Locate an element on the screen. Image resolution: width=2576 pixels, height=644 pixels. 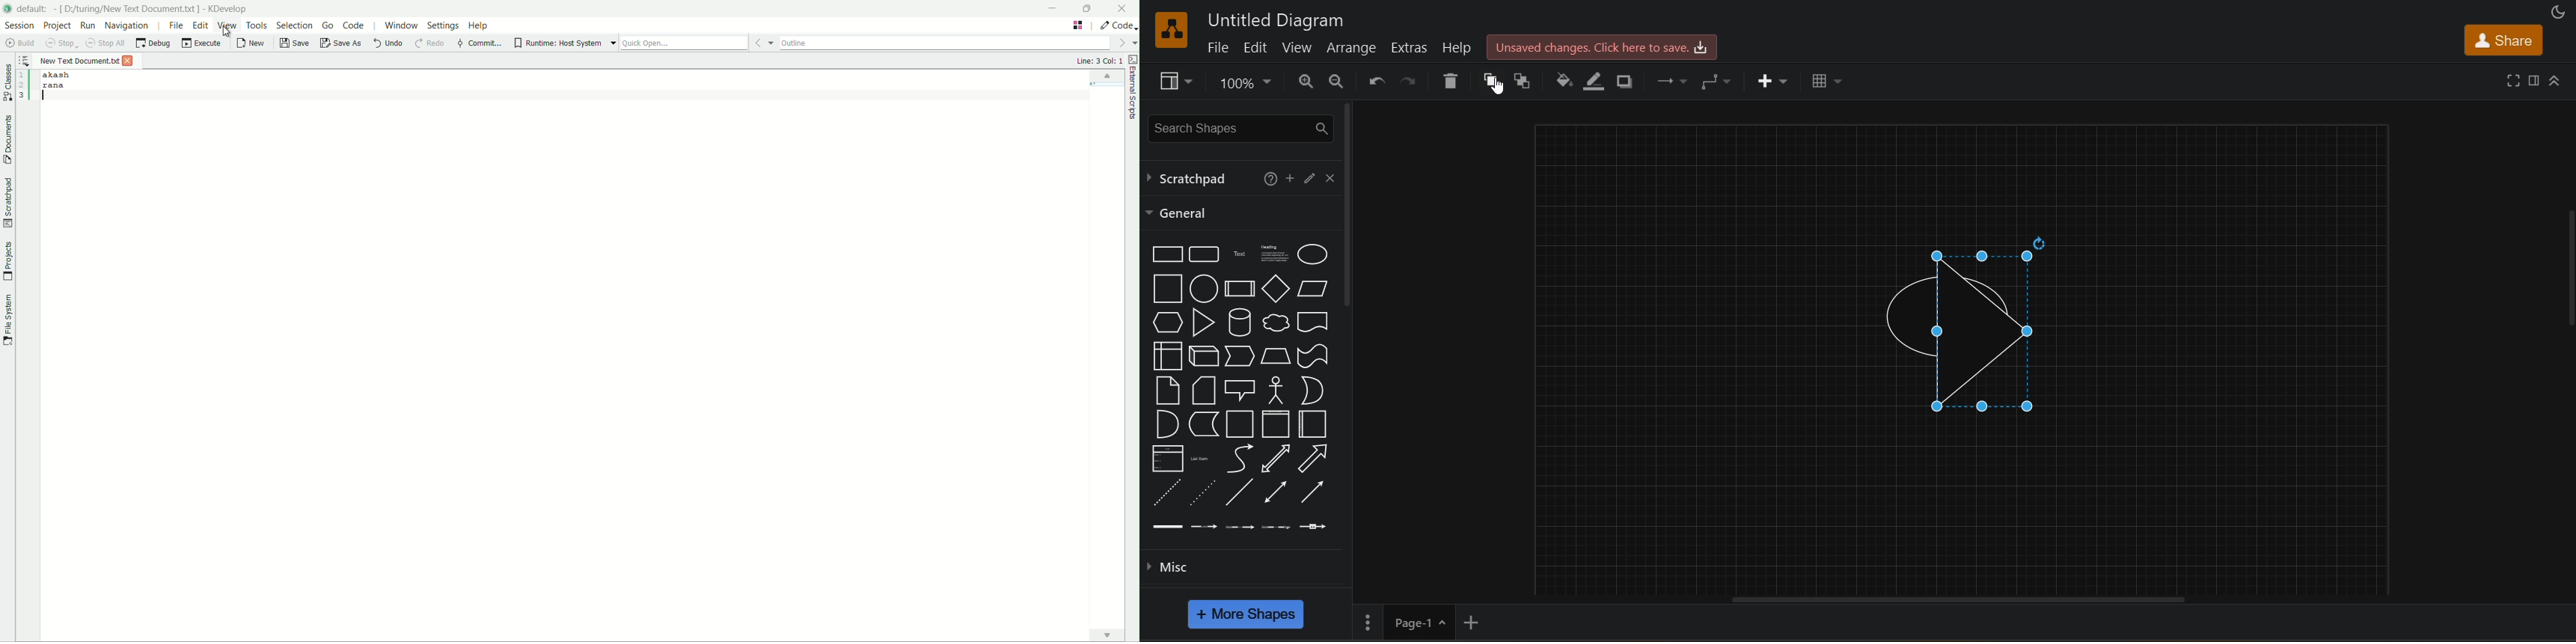
hexagon is located at coordinates (1165, 322).